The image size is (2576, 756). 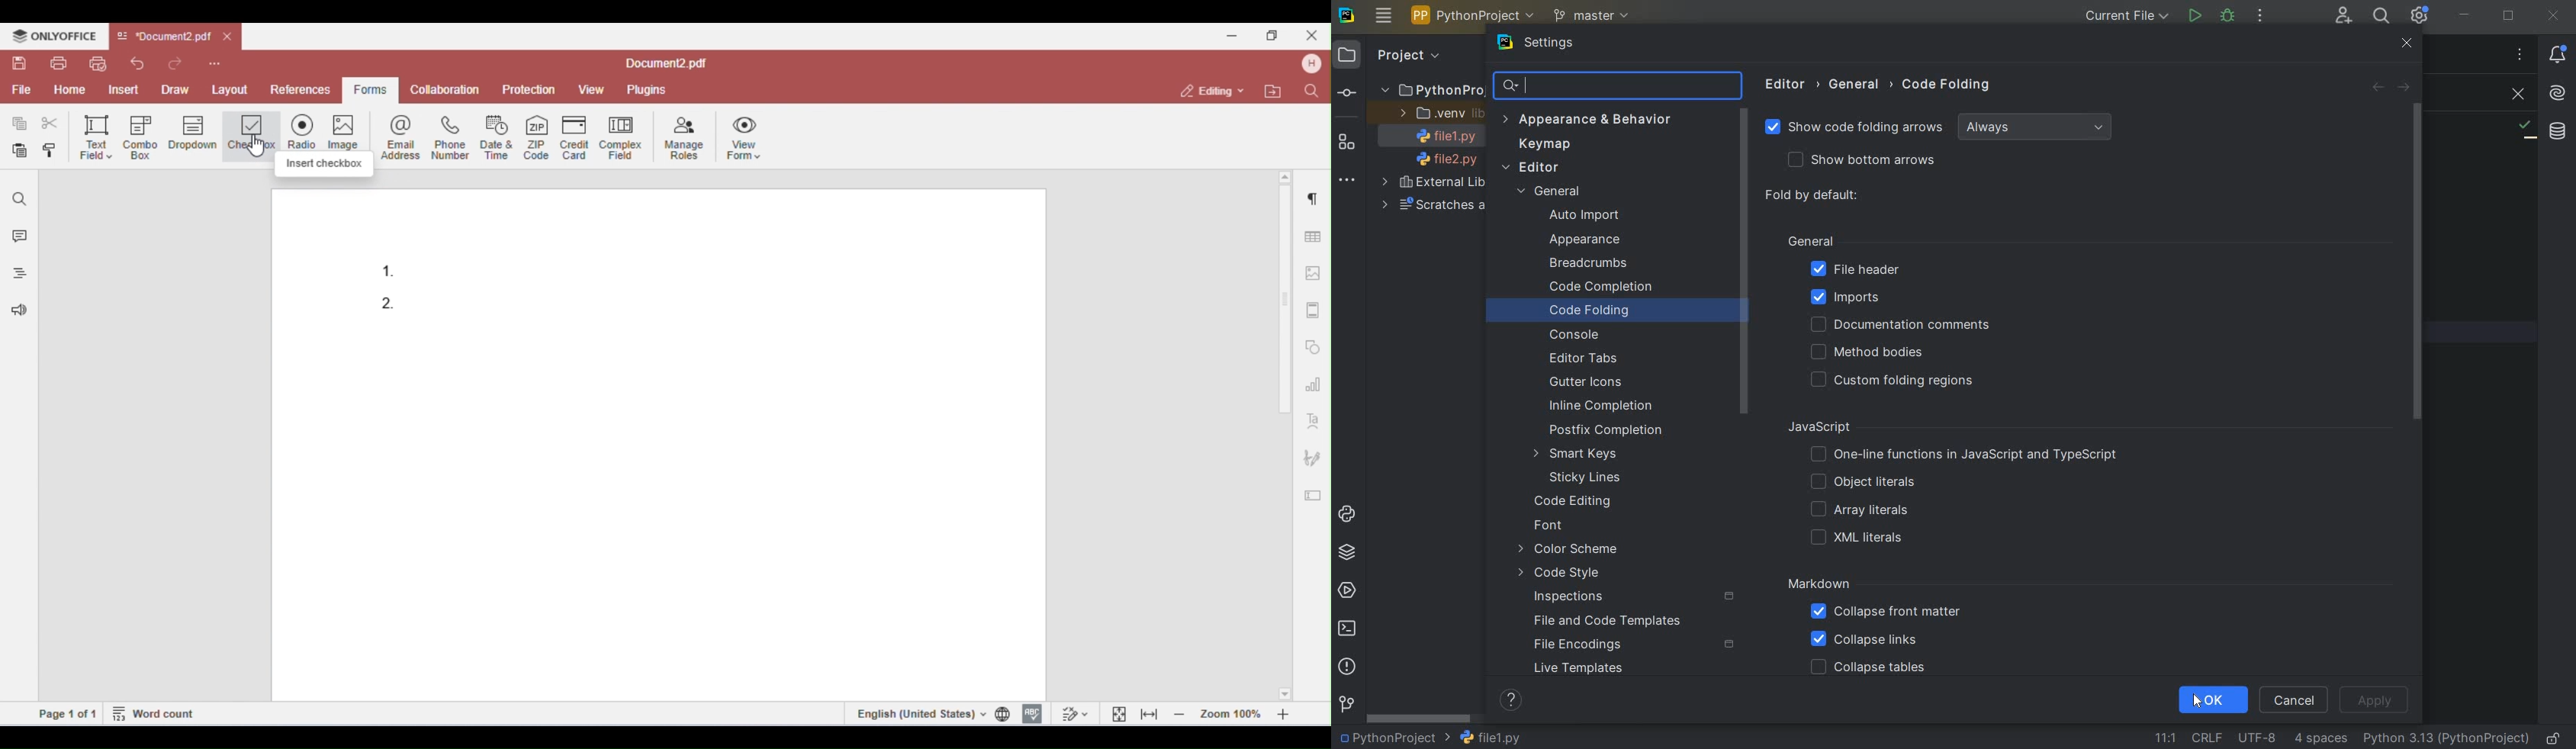 I want to click on FILE NAME, so click(x=1490, y=738).